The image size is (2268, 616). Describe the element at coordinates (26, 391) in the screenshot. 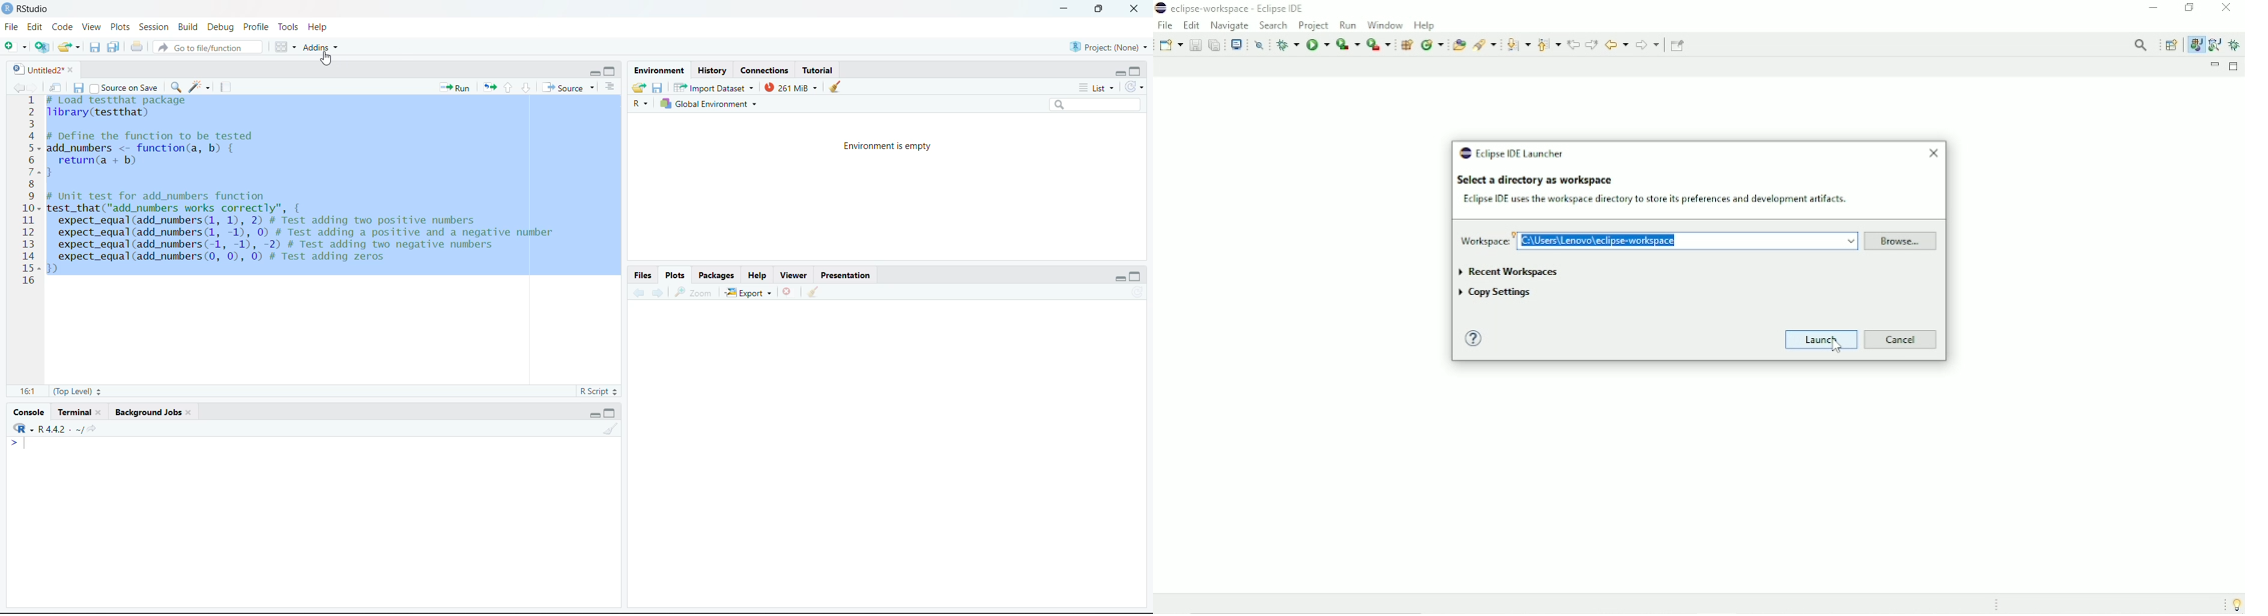

I see `16:1` at that location.